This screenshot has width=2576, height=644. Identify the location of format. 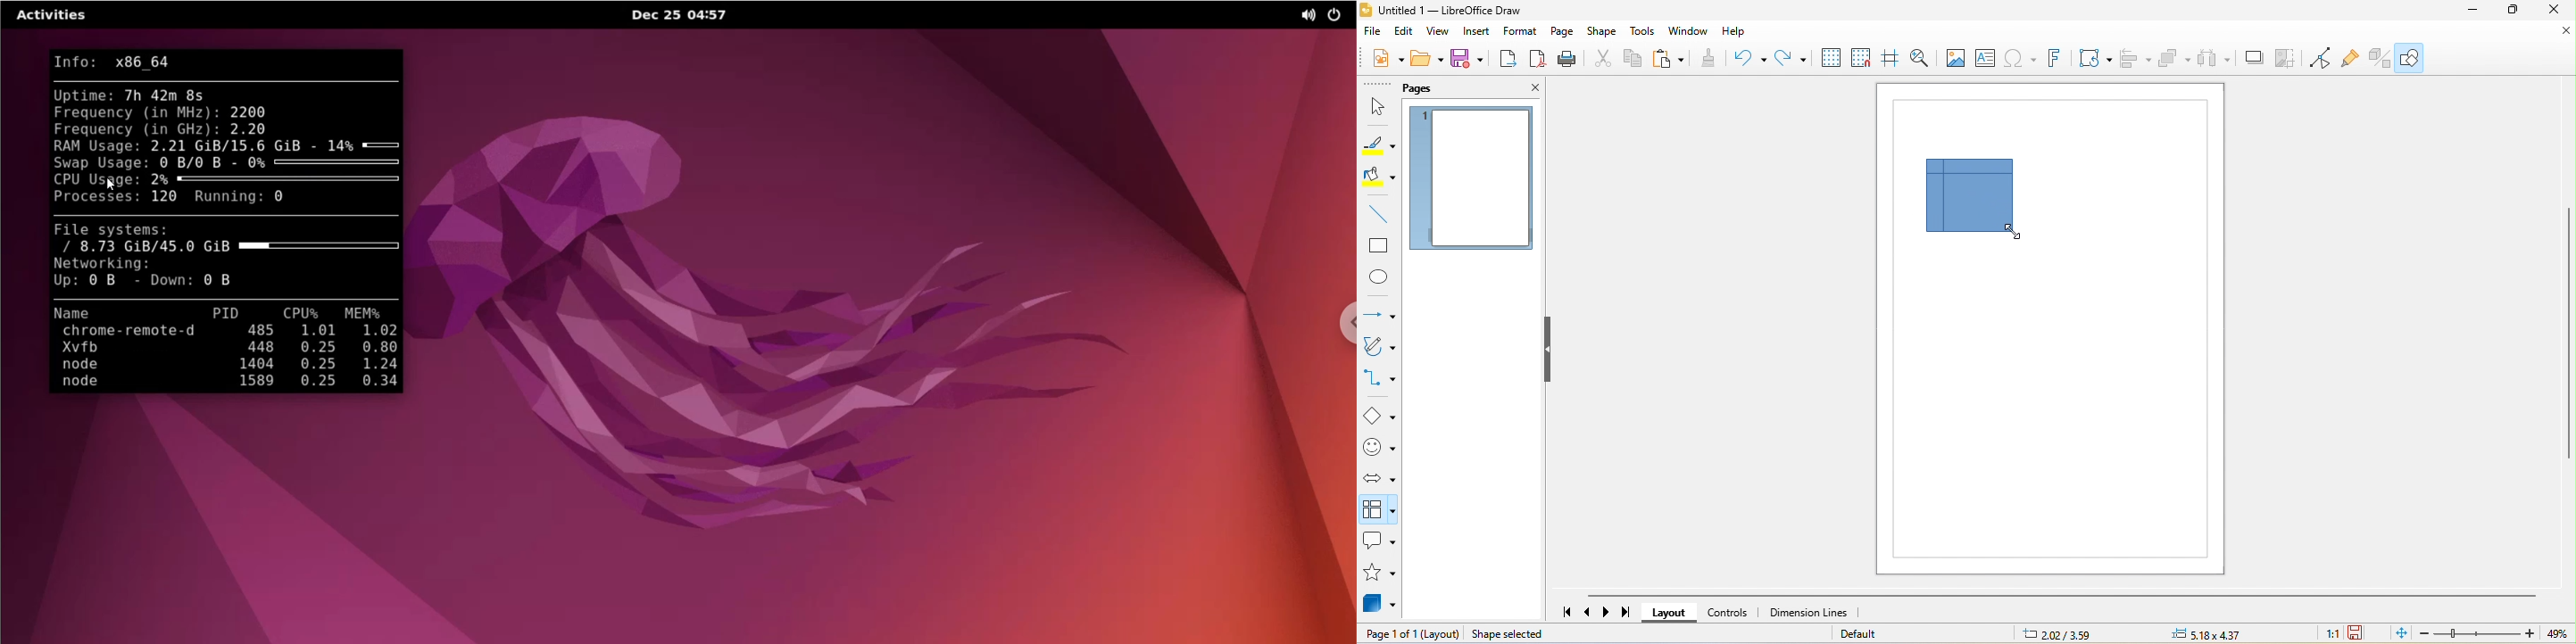
(1523, 32).